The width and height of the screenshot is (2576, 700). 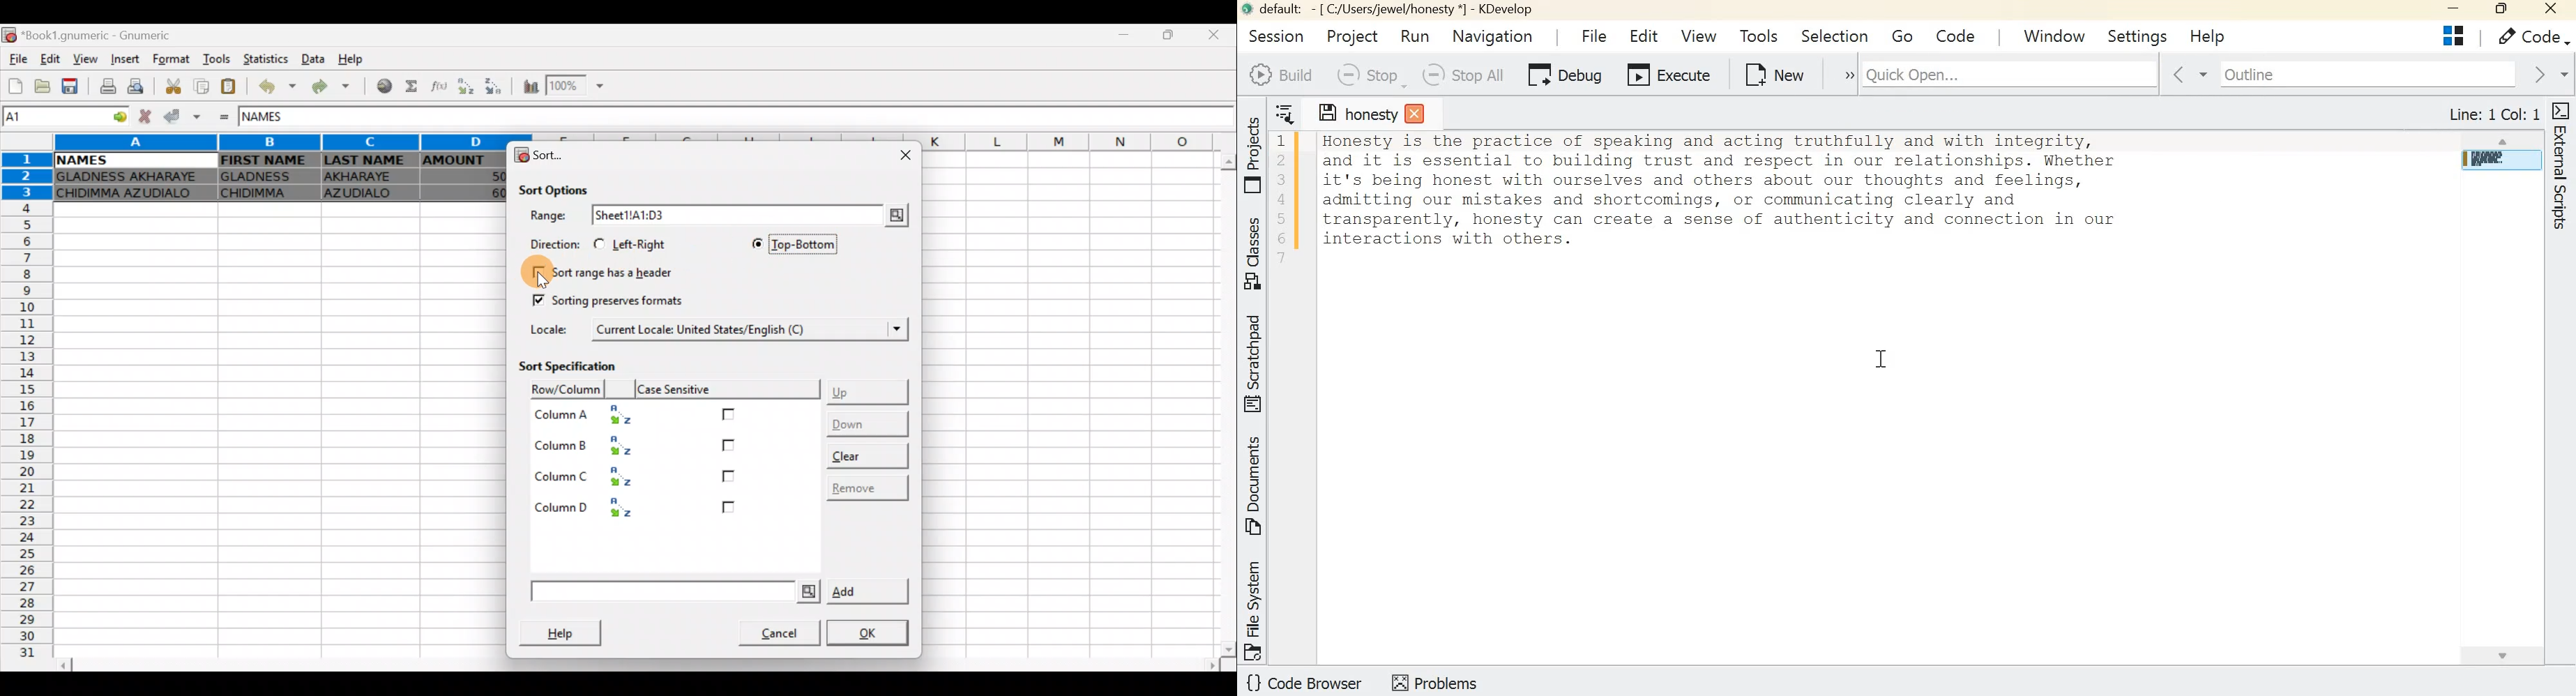 I want to click on Insert chart, so click(x=530, y=86).